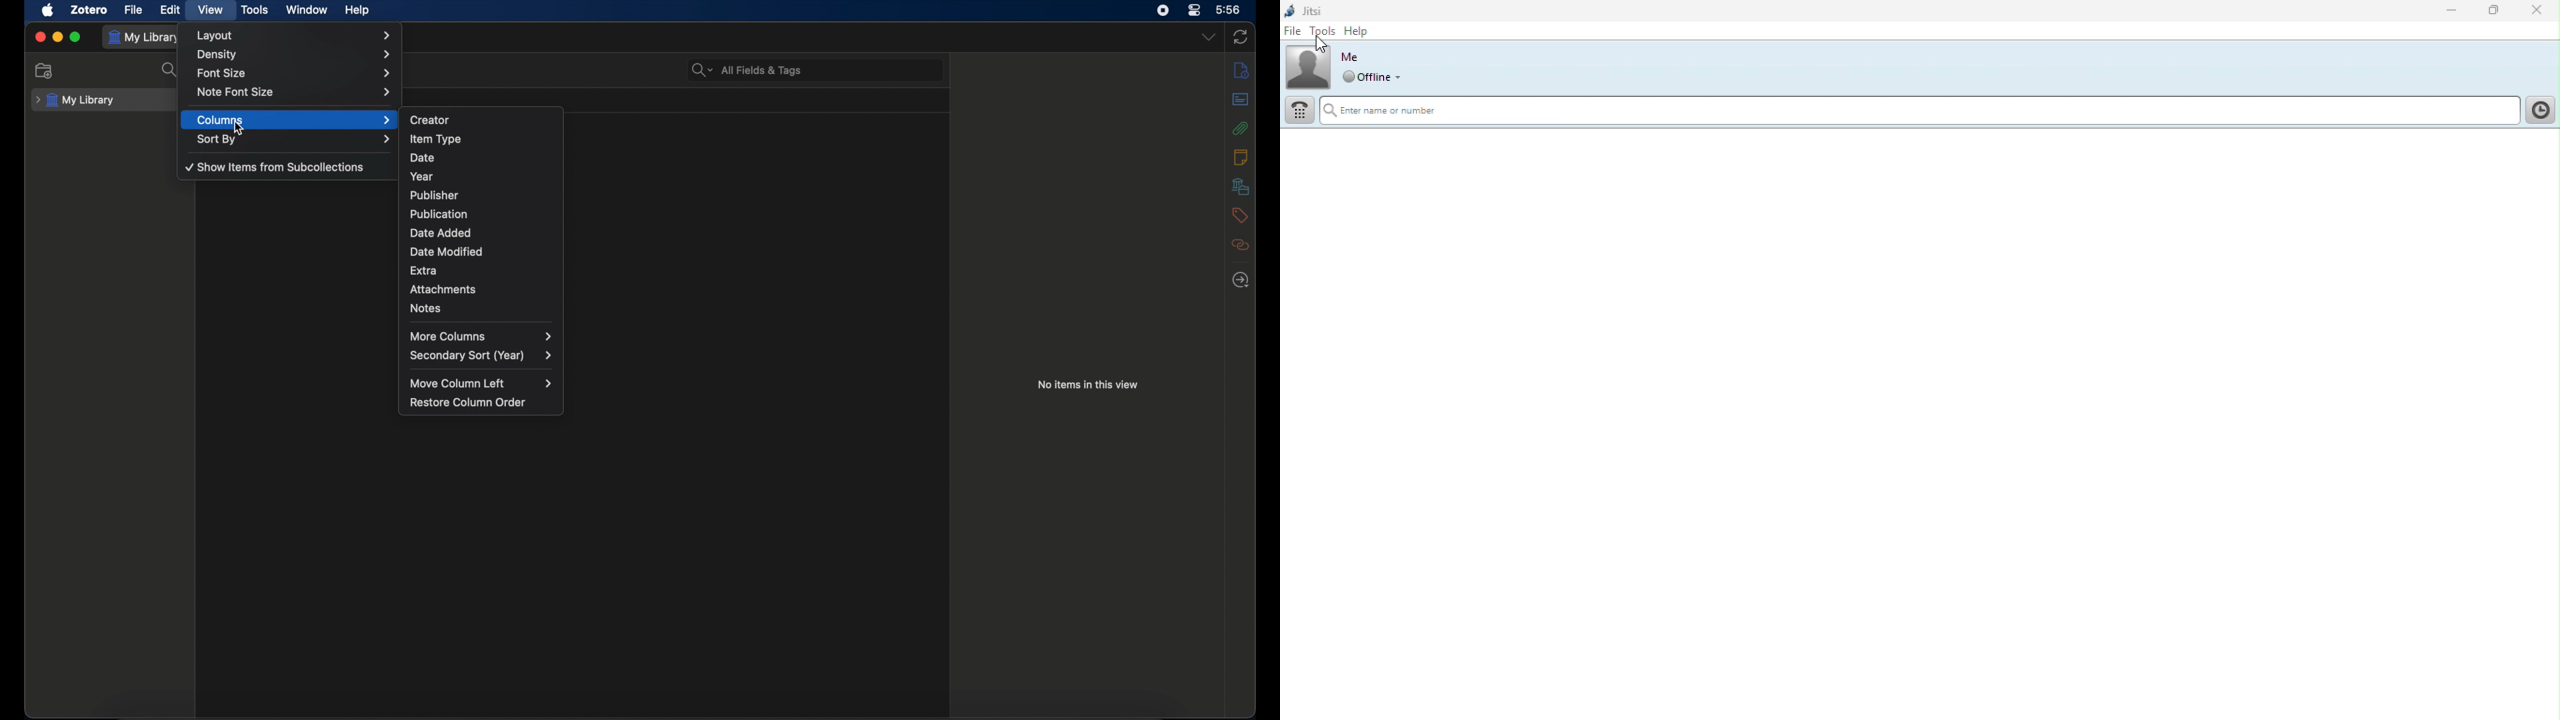 The width and height of the screenshot is (2576, 728). What do you see at coordinates (481, 336) in the screenshot?
I see `more columns` at bounding box center [481, 336].